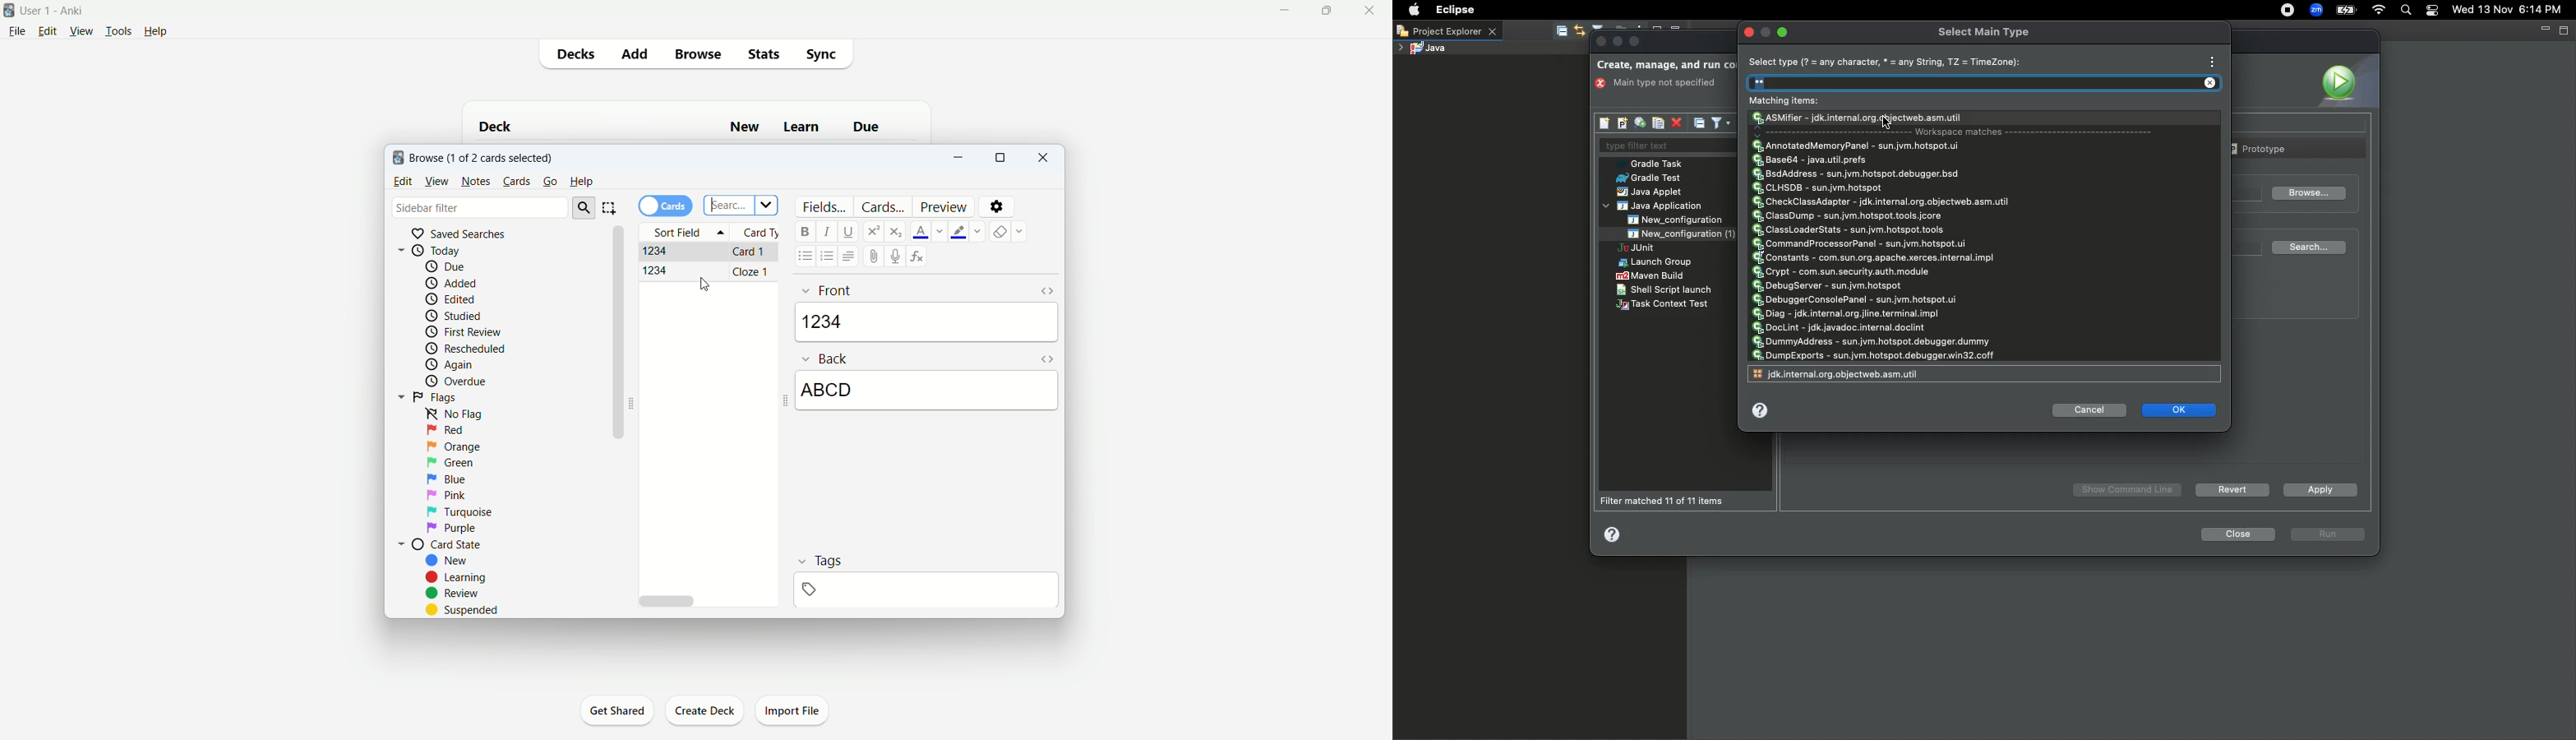 The width and height of the screenshot is (2576, 756). Describe the element at coordinates (447, 495) in the screenshot. I see `pink` at that location.